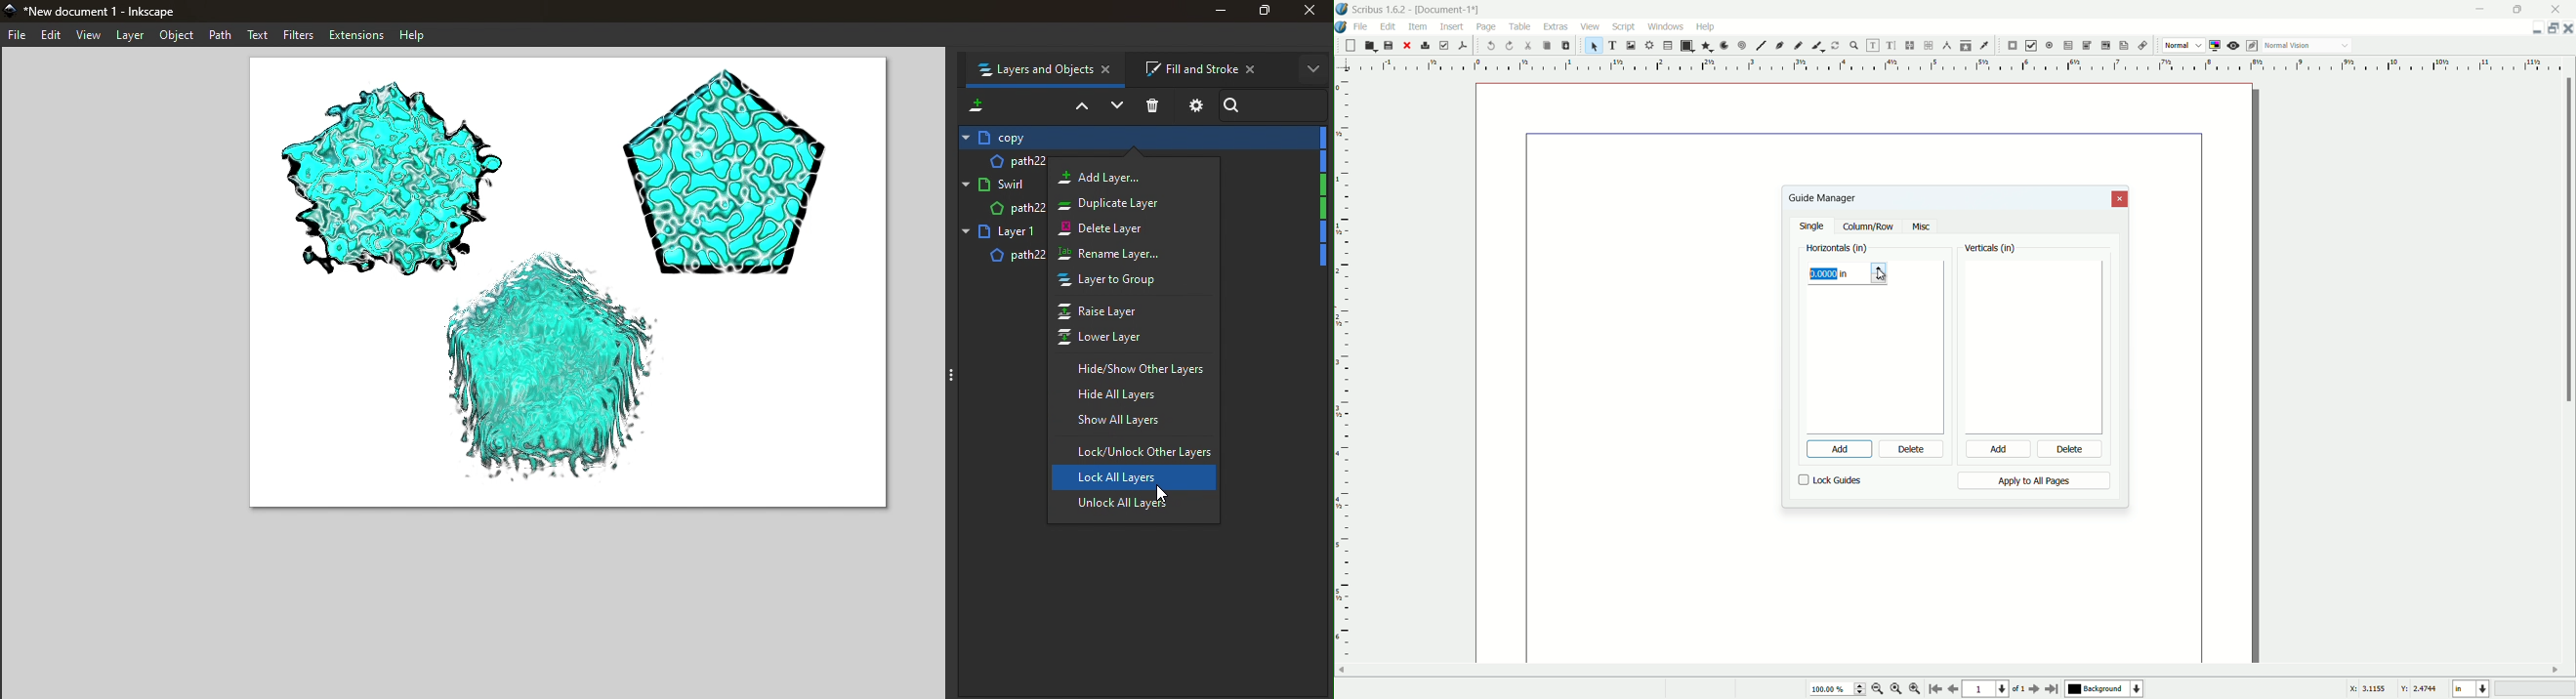 The image size is (2576, 700). What do you see at coordinates (2066, 46) in the screenshot?
I see `pdf text field` at bounding box center [2066, 46].